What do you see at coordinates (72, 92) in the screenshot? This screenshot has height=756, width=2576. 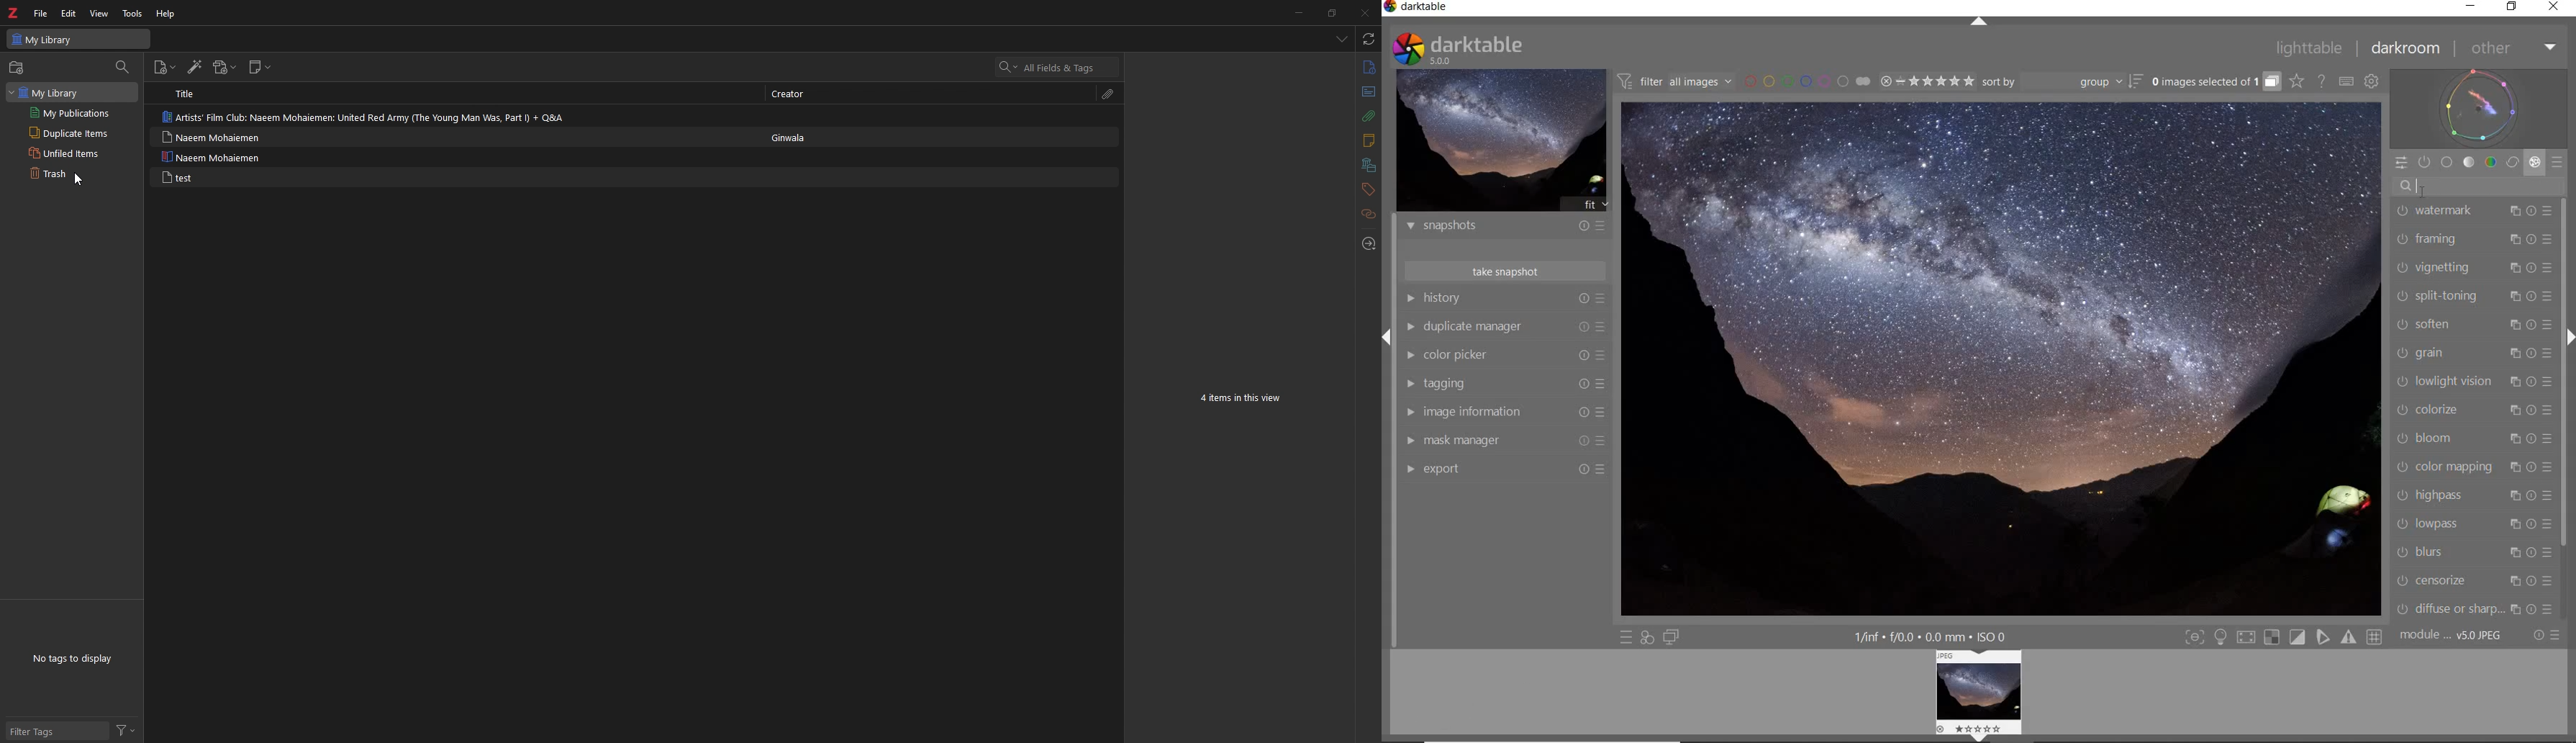 I see `my library` at bounding box center [72, 92].